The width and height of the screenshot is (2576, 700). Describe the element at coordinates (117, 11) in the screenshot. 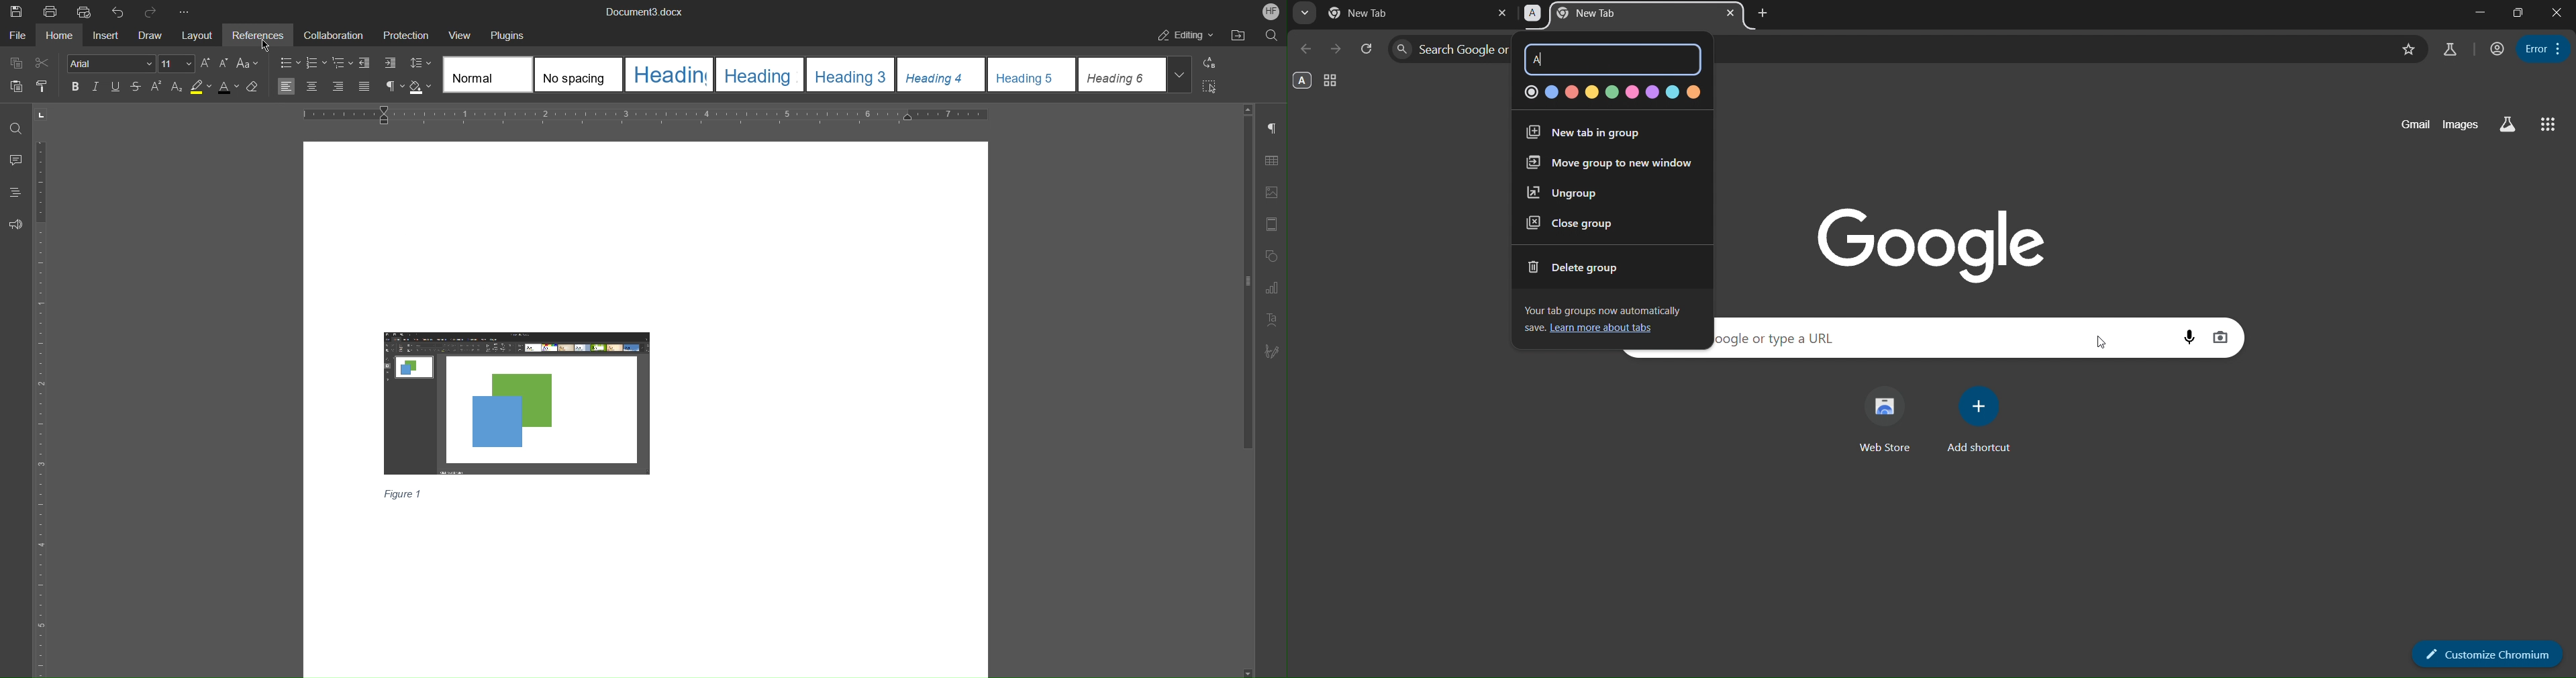

I see `Undo` at that location.